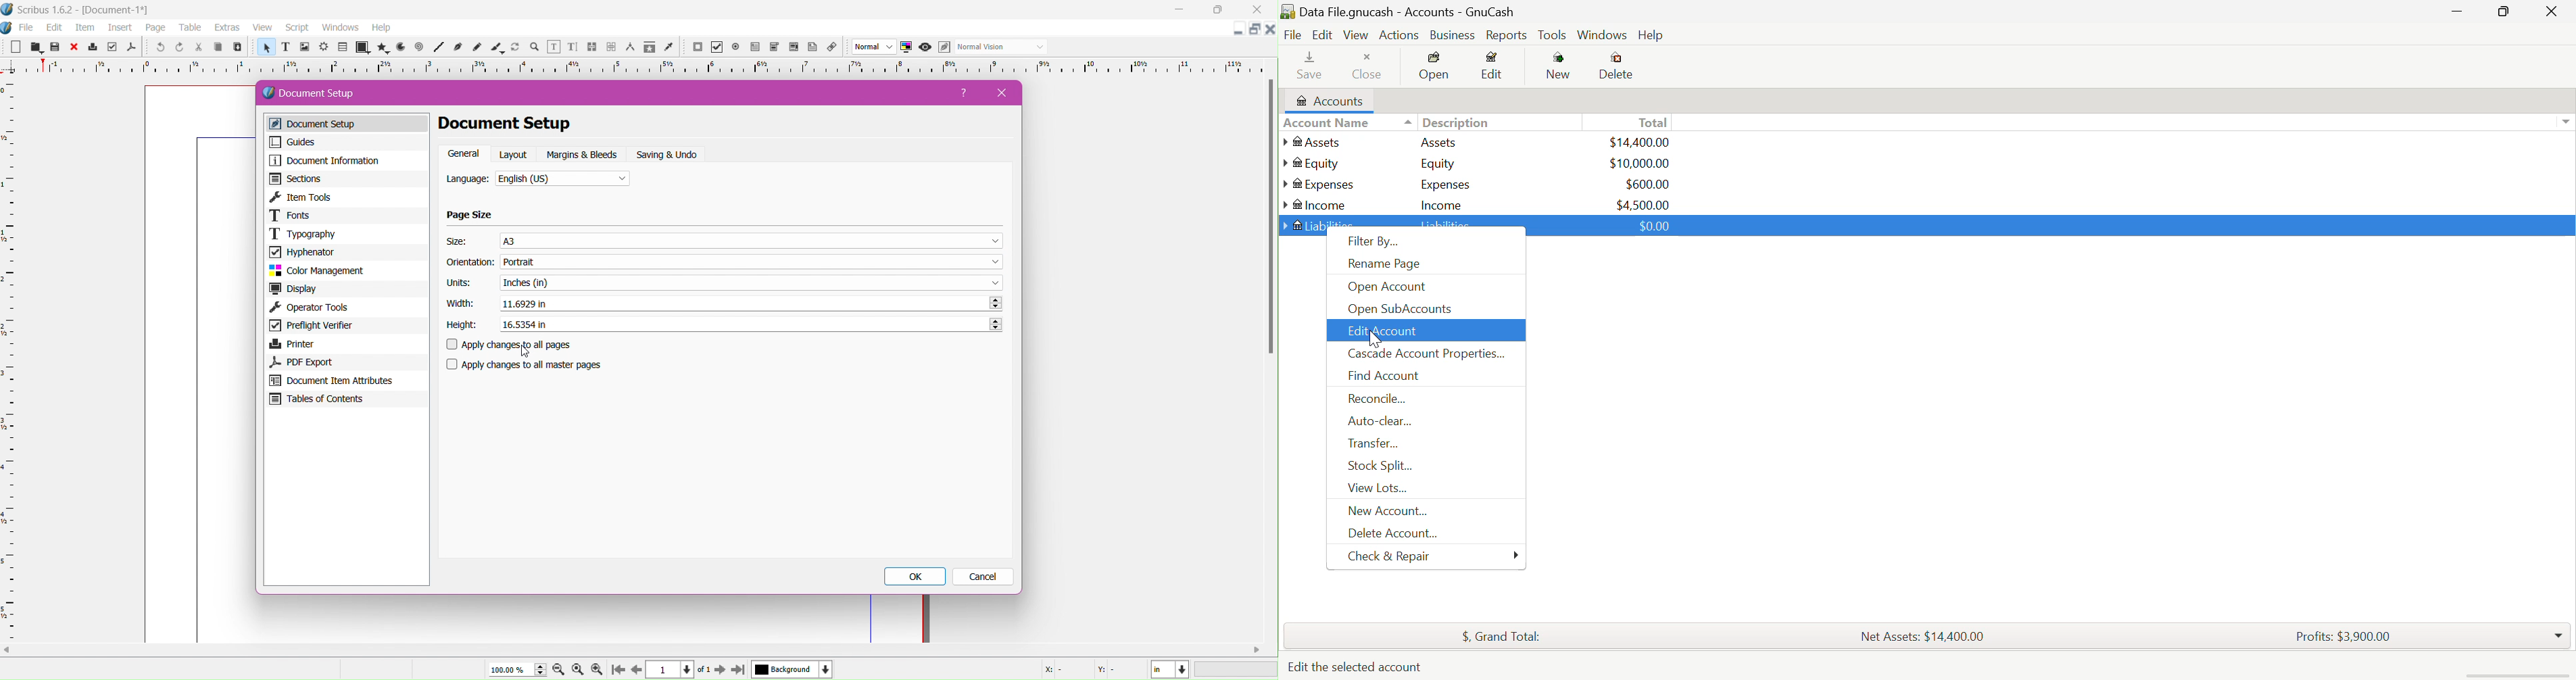 The image size is (2576, 700). What do you see at coordinates (55, 28) in the screenshot?
I see `edit menu` at bounding box center [55, 28].